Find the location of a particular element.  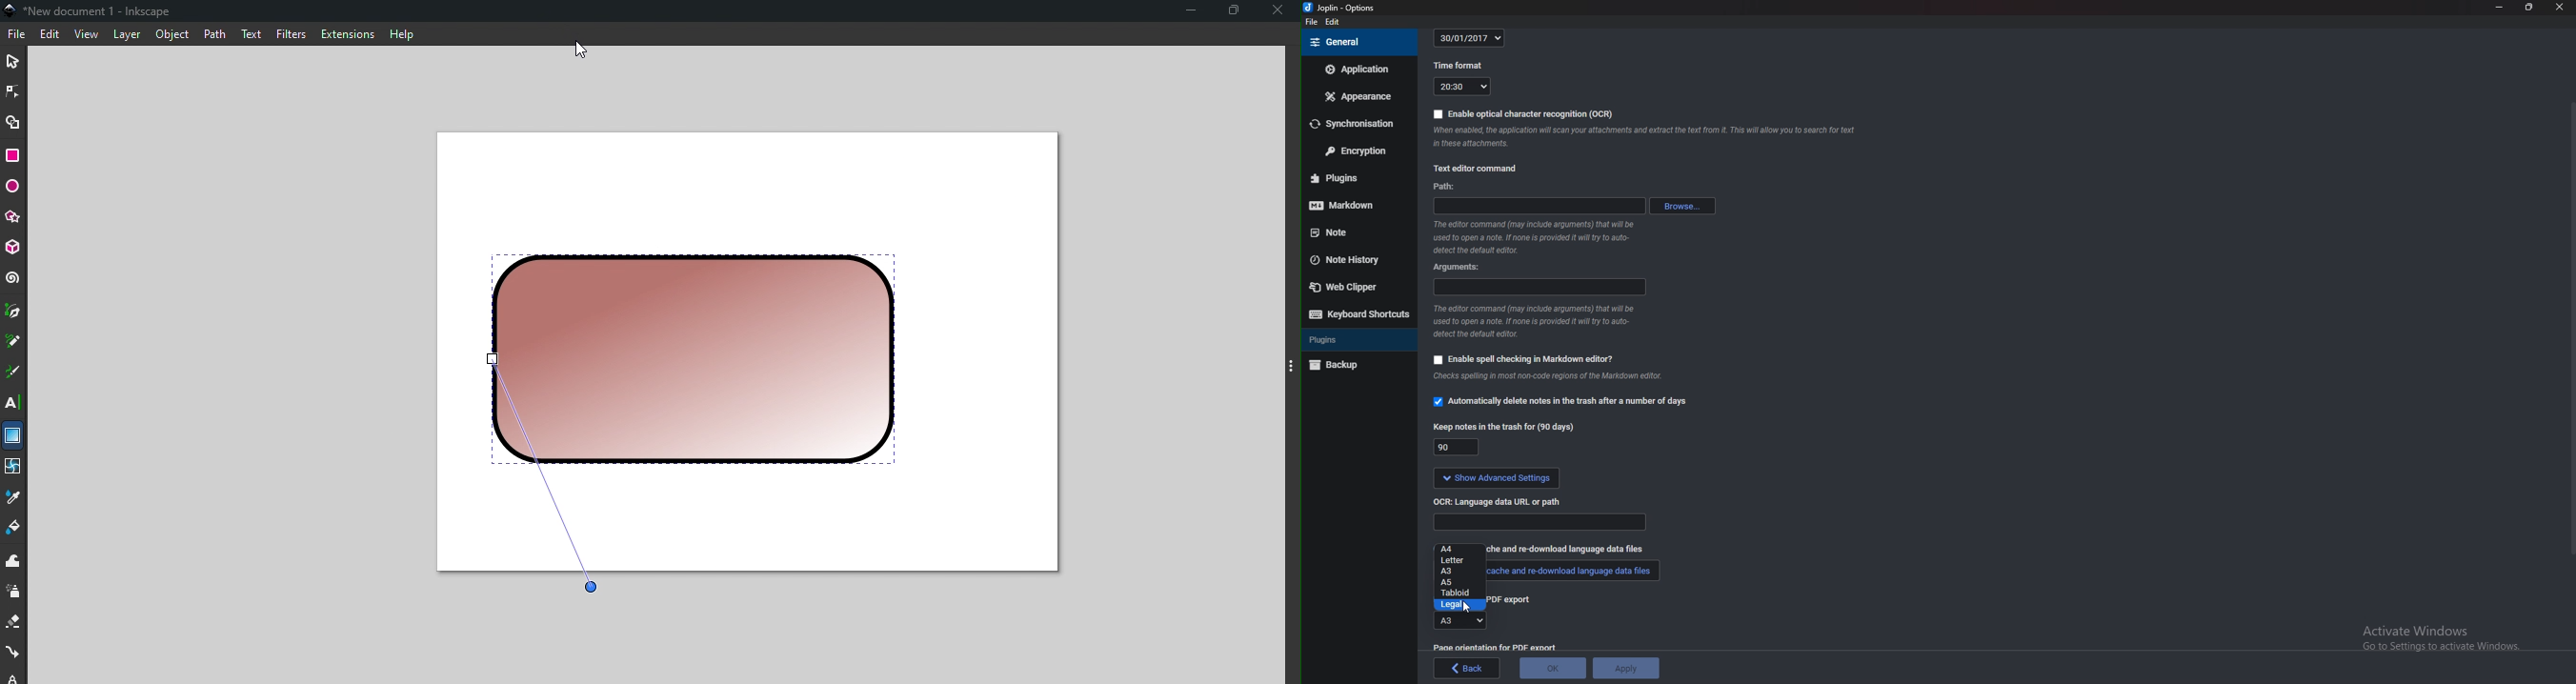

Pencil tool is located at coordinates (13, 343).